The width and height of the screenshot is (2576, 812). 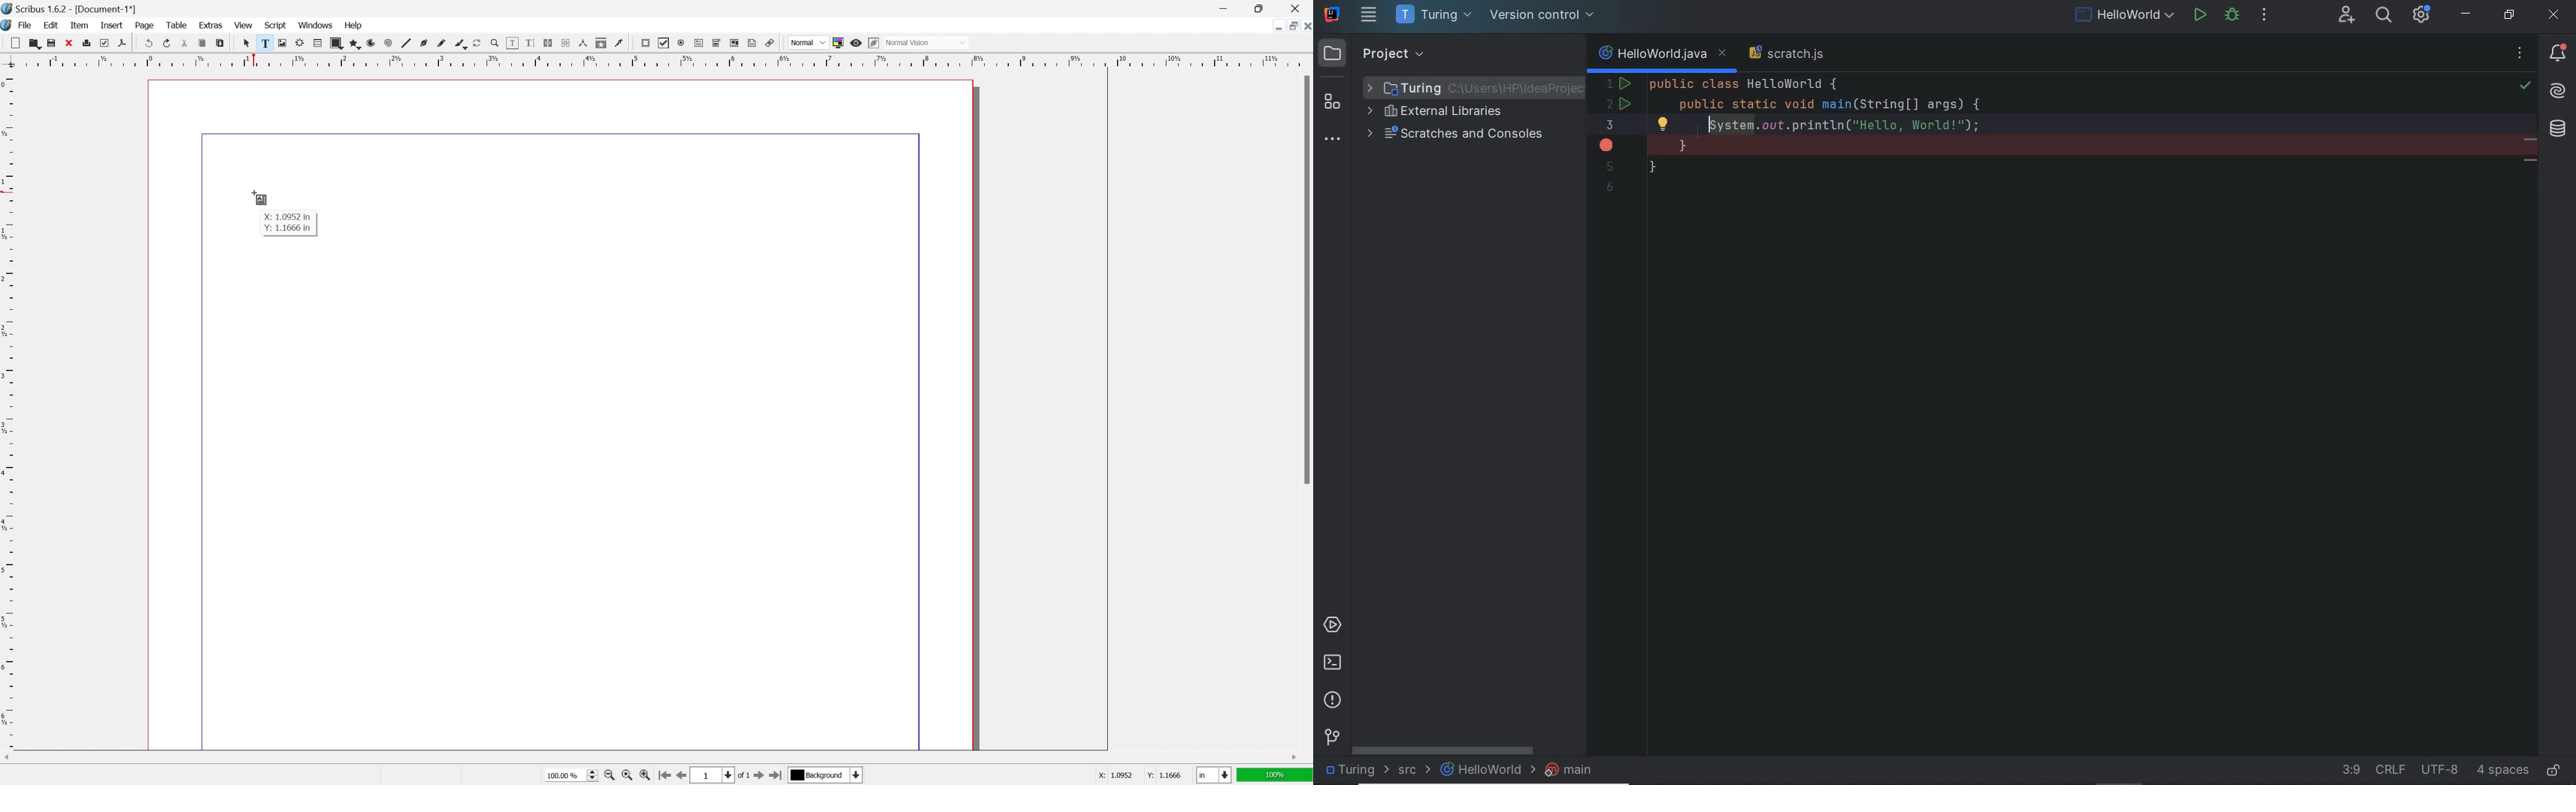 What do you see at coordinates (837, 43) in the screenshot?
I see `toggle color management system` at bounding box center [837, 43].